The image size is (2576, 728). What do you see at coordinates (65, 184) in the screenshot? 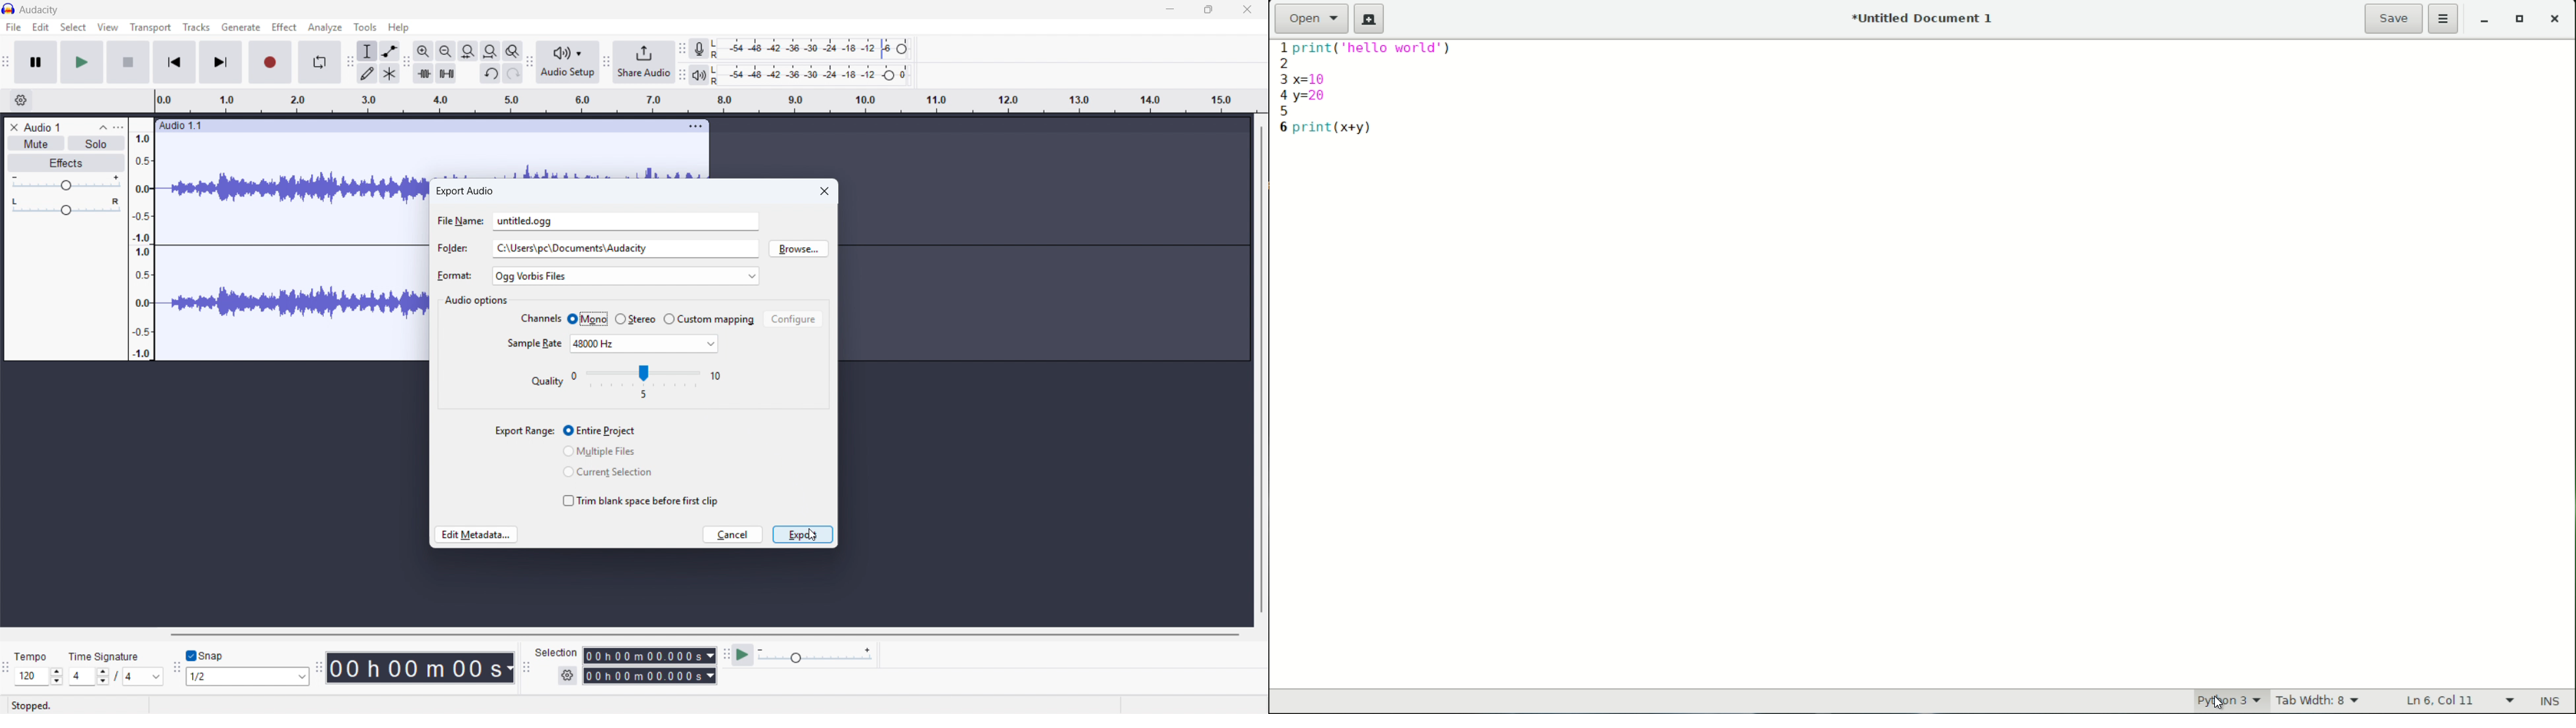
I see `gain ` at bounding box center [65, 184].